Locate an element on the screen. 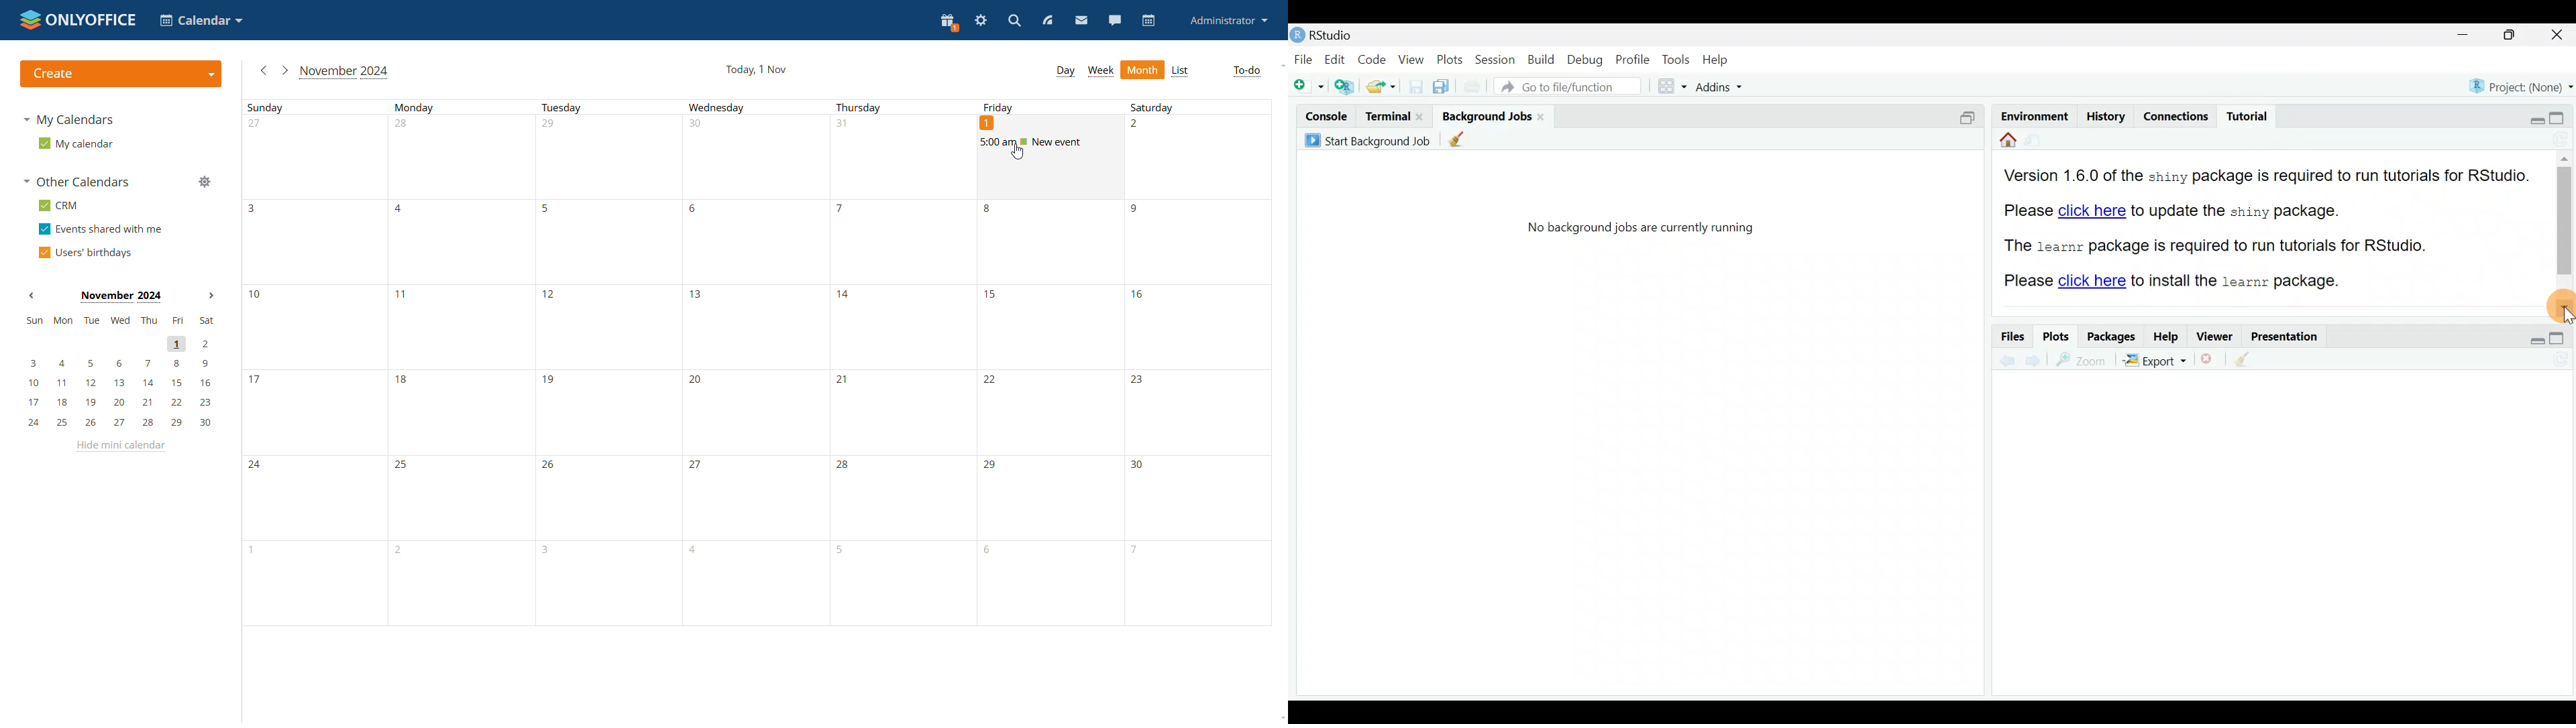  Saturdays is located at coordinates (1195, 363).